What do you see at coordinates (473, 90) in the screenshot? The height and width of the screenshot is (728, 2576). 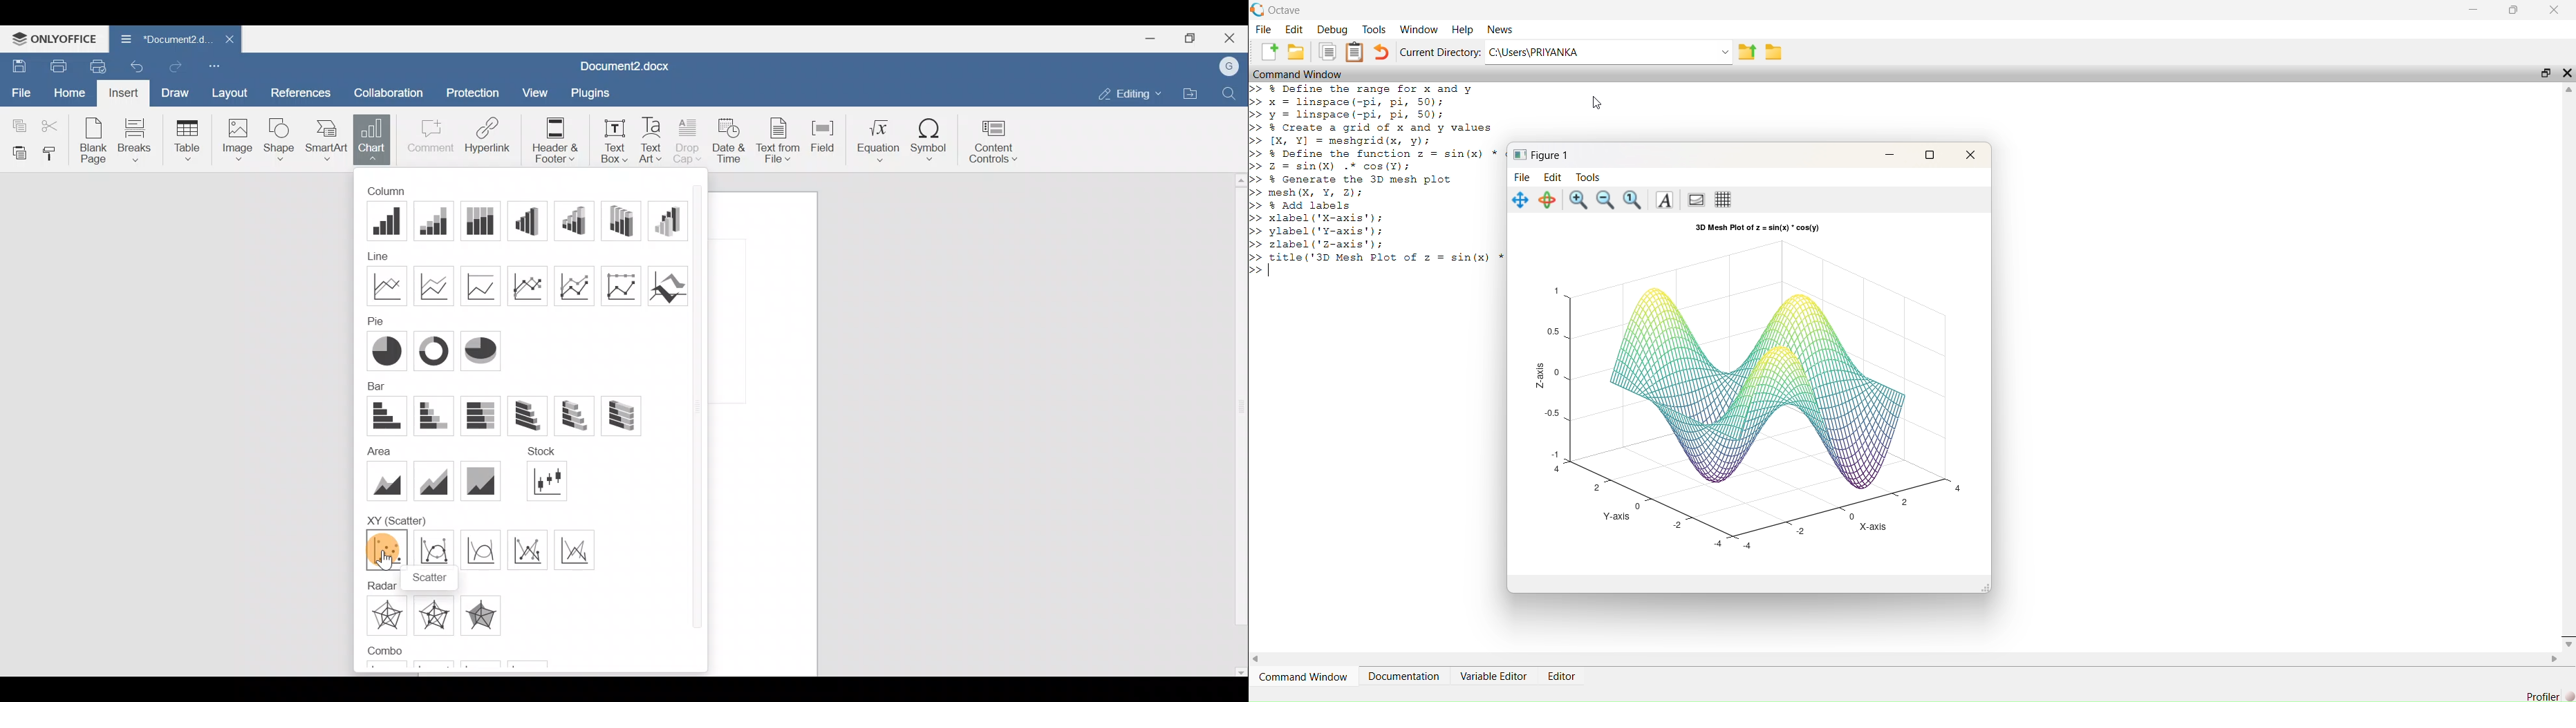 I see `Protection` at bounding box center [473, 90].